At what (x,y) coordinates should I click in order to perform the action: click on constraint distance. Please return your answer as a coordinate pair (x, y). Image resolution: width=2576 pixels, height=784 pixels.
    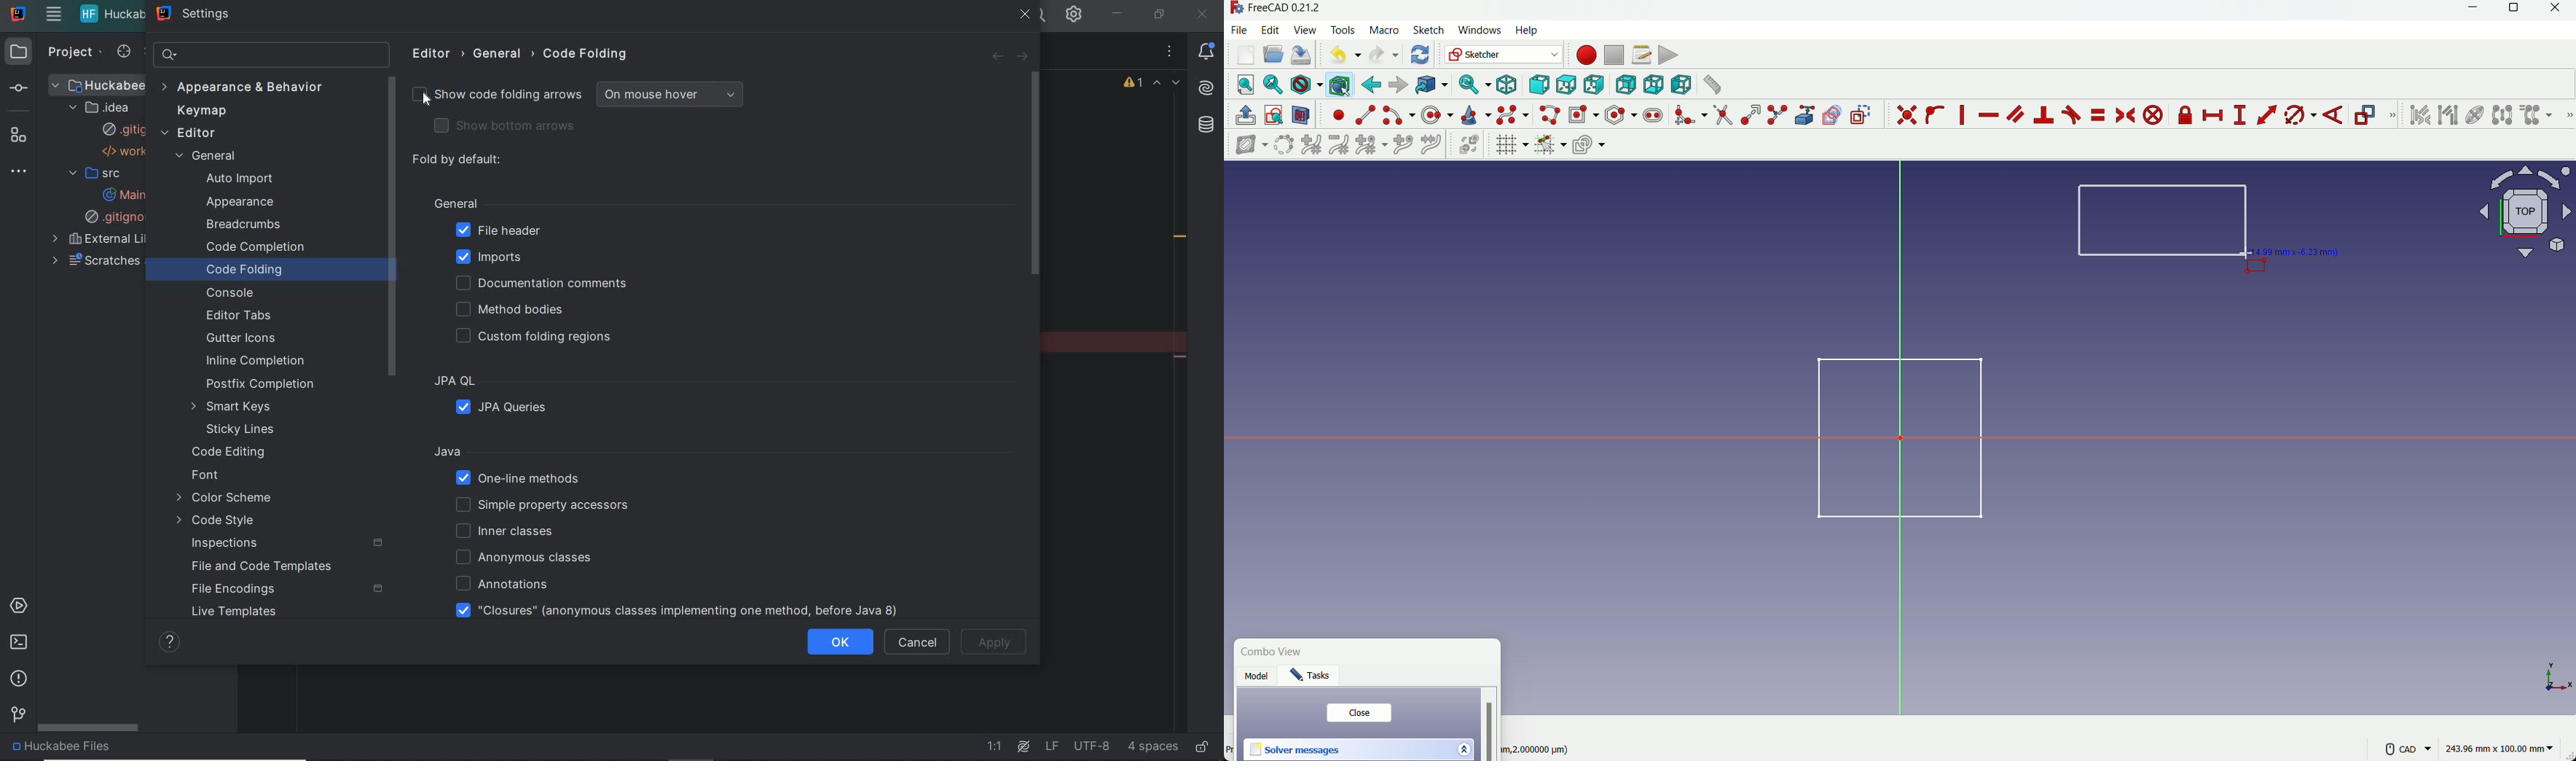
    Looking at the image, I should click on (2267, 115).